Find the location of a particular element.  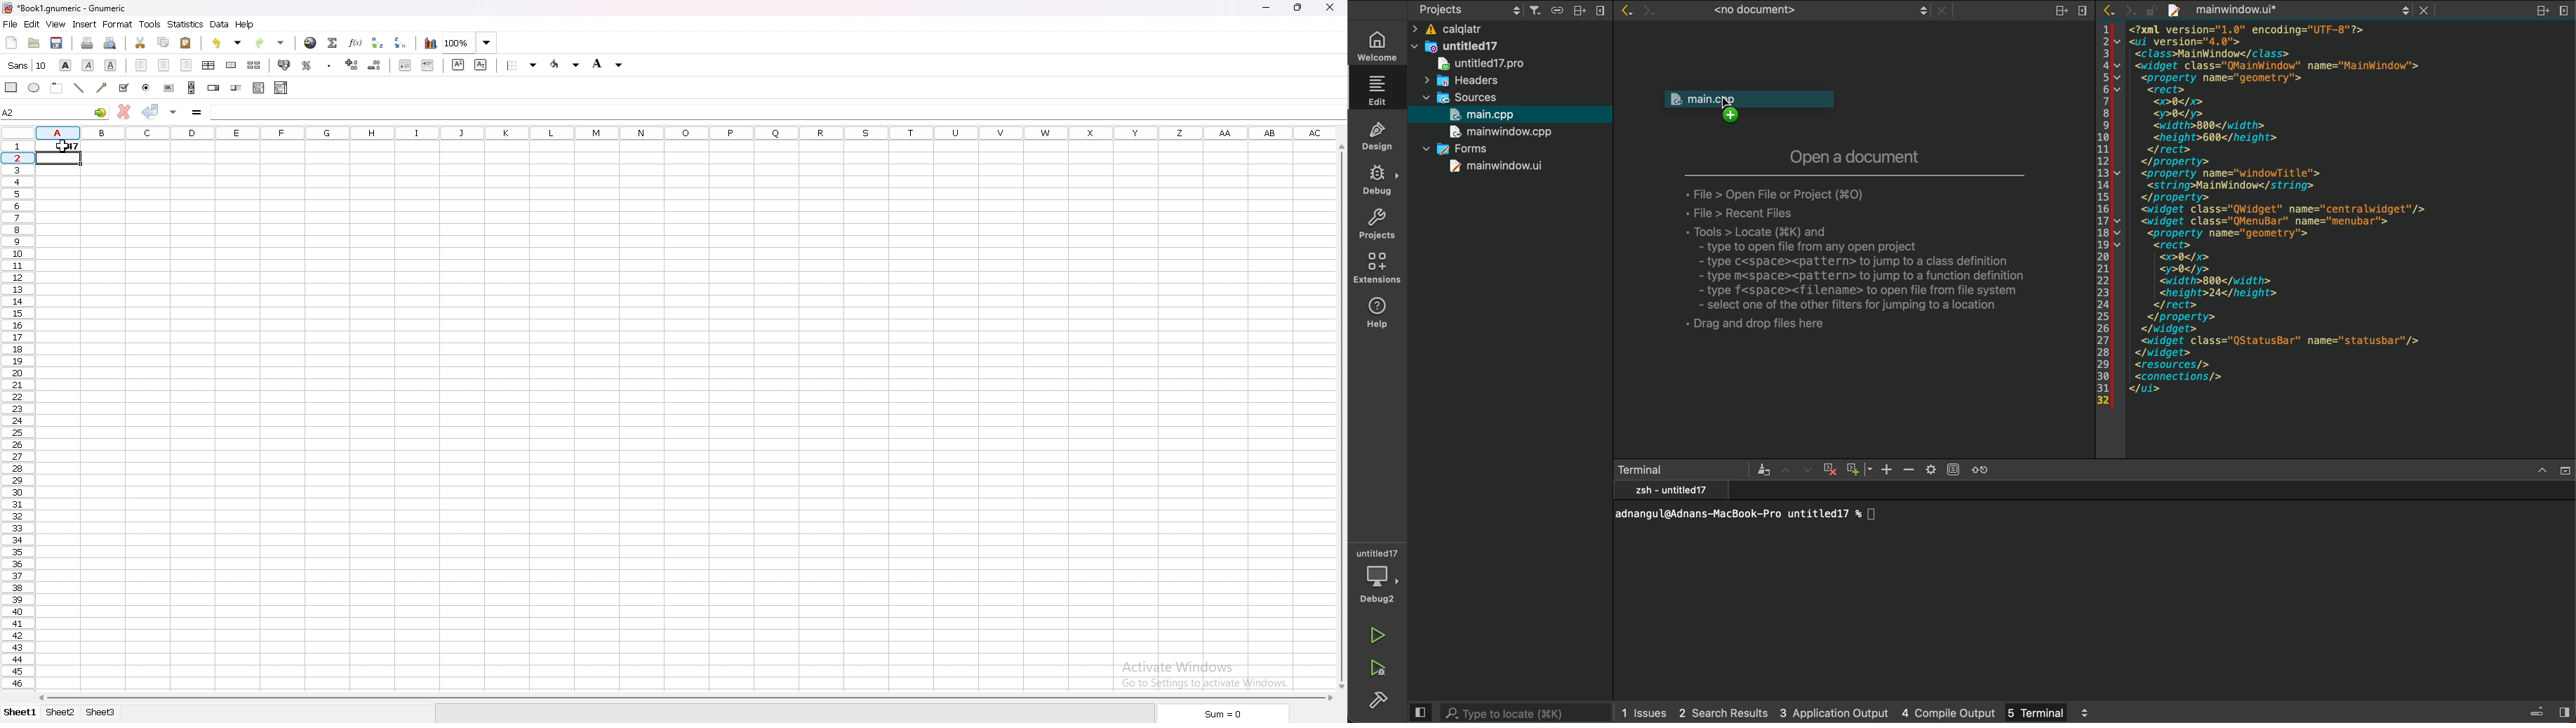

minimize is located at coordinates (1267, 8).